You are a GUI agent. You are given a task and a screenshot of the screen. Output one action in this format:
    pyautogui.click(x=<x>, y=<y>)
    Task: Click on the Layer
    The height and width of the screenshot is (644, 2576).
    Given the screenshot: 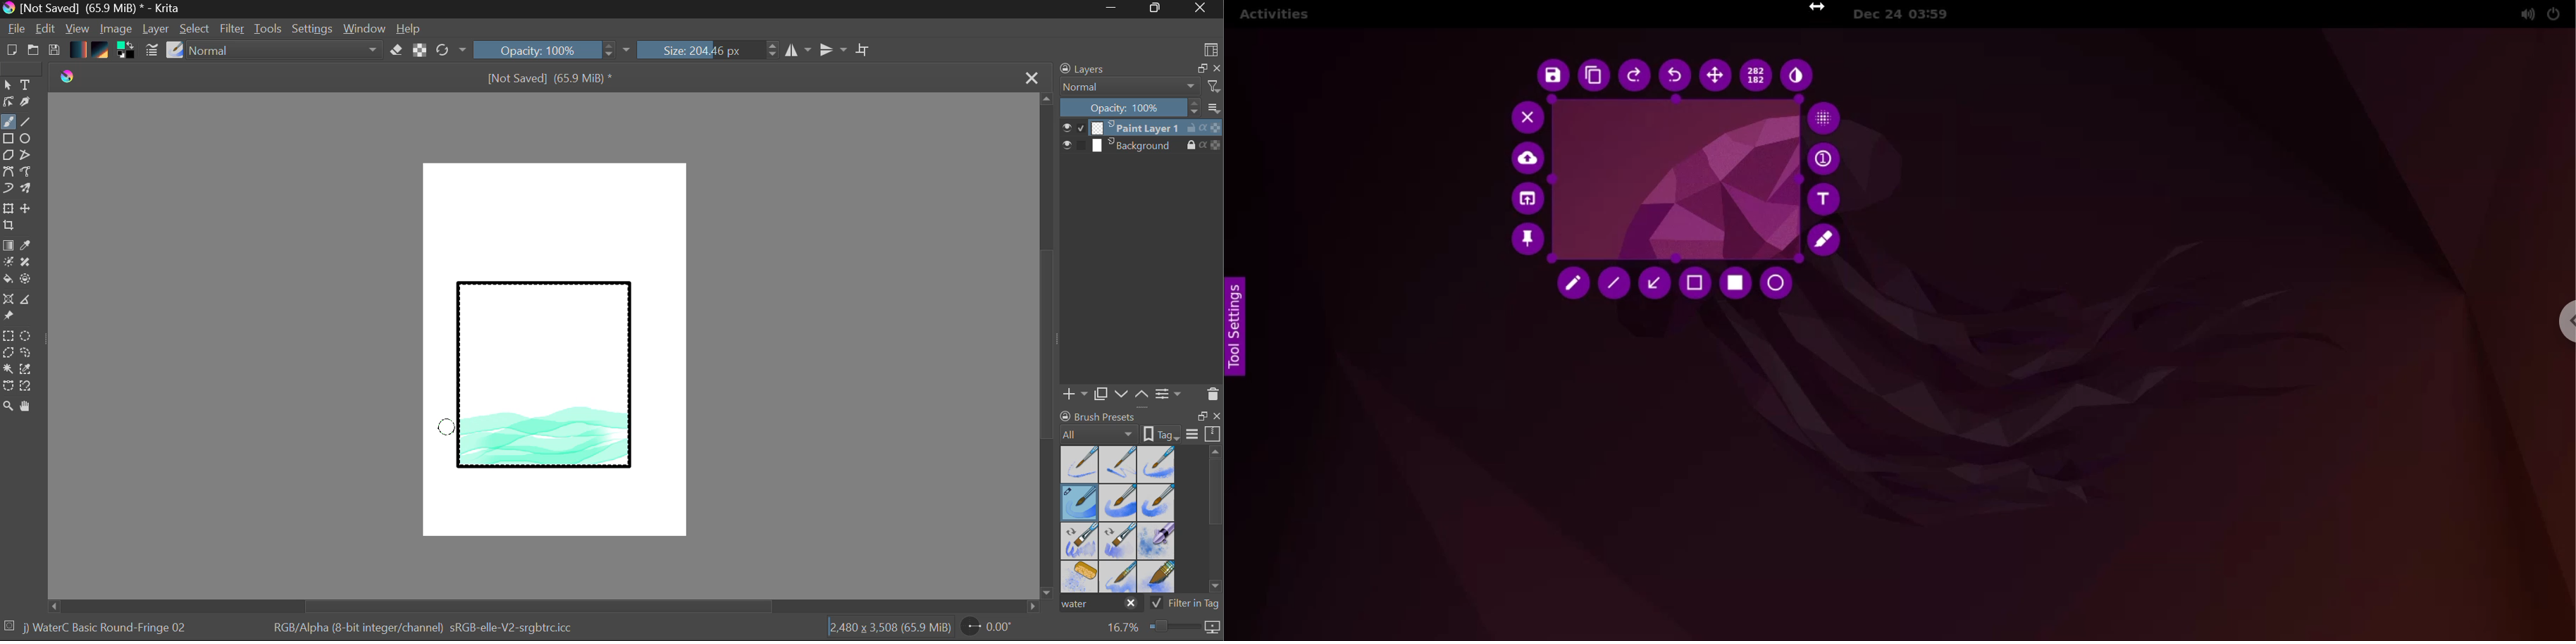 What is the action you would take?
    pyautogui.click(x=157, y=29)
    